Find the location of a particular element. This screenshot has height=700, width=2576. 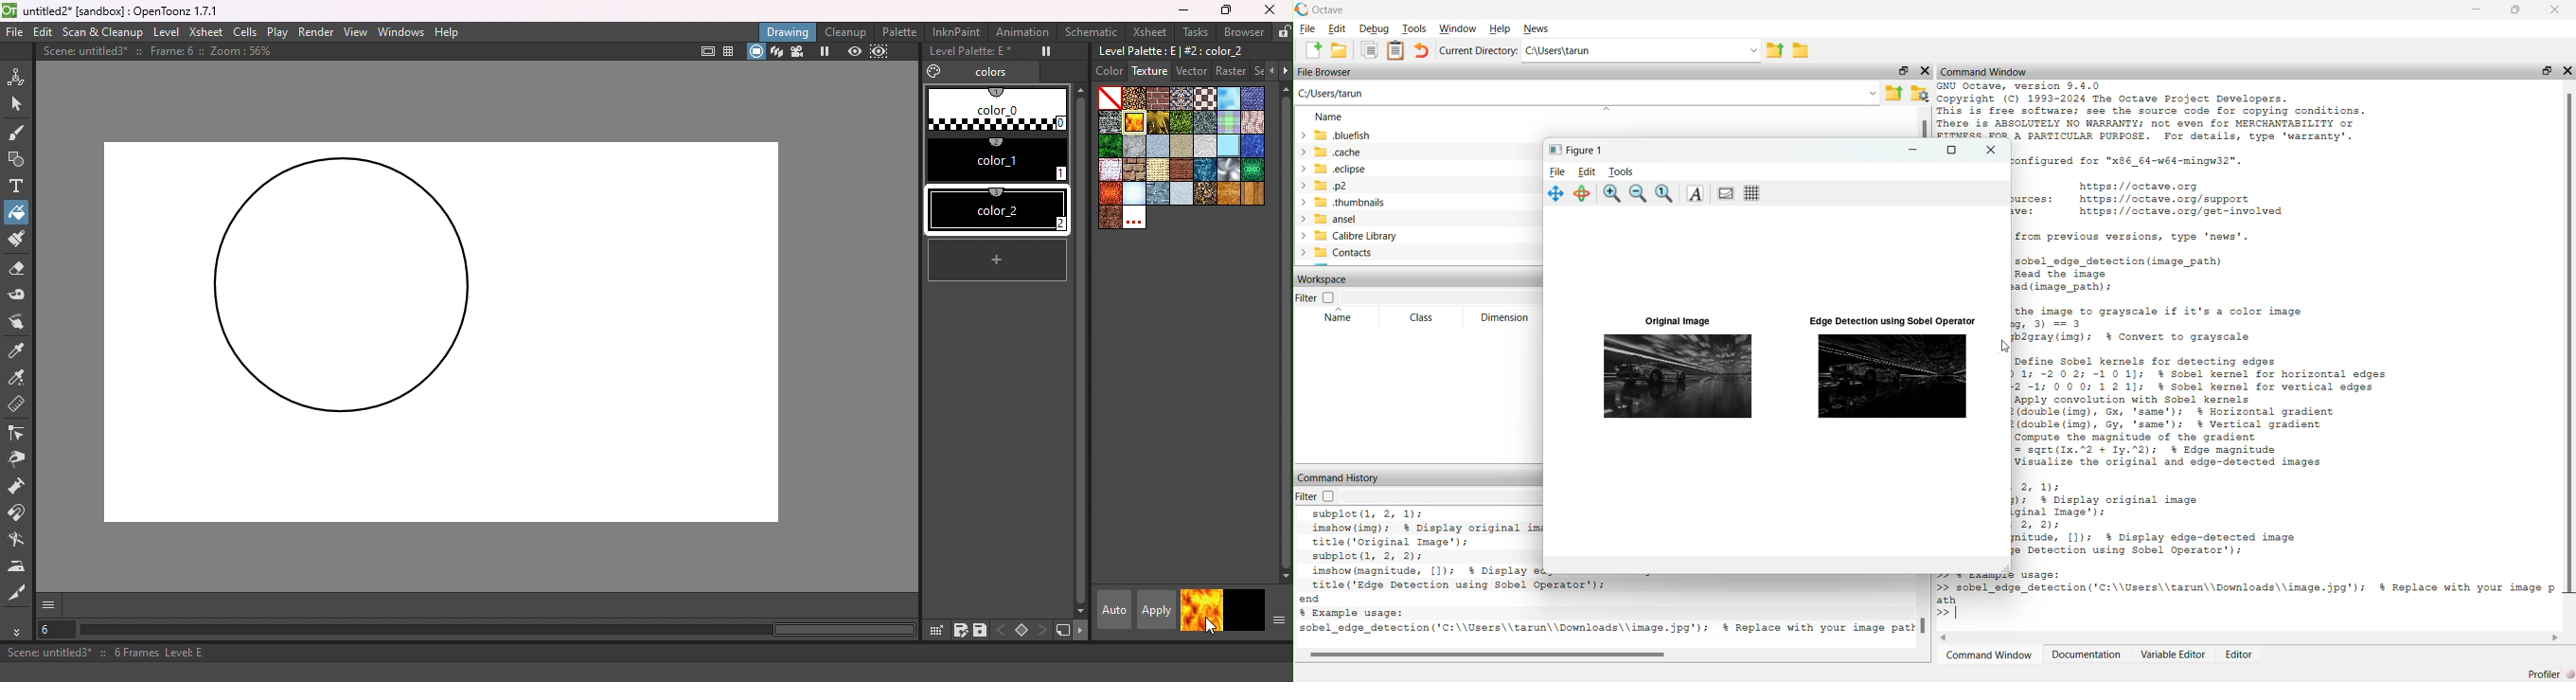

Edge Detection using Sobel Operator is located at coordinates (1885, 321).